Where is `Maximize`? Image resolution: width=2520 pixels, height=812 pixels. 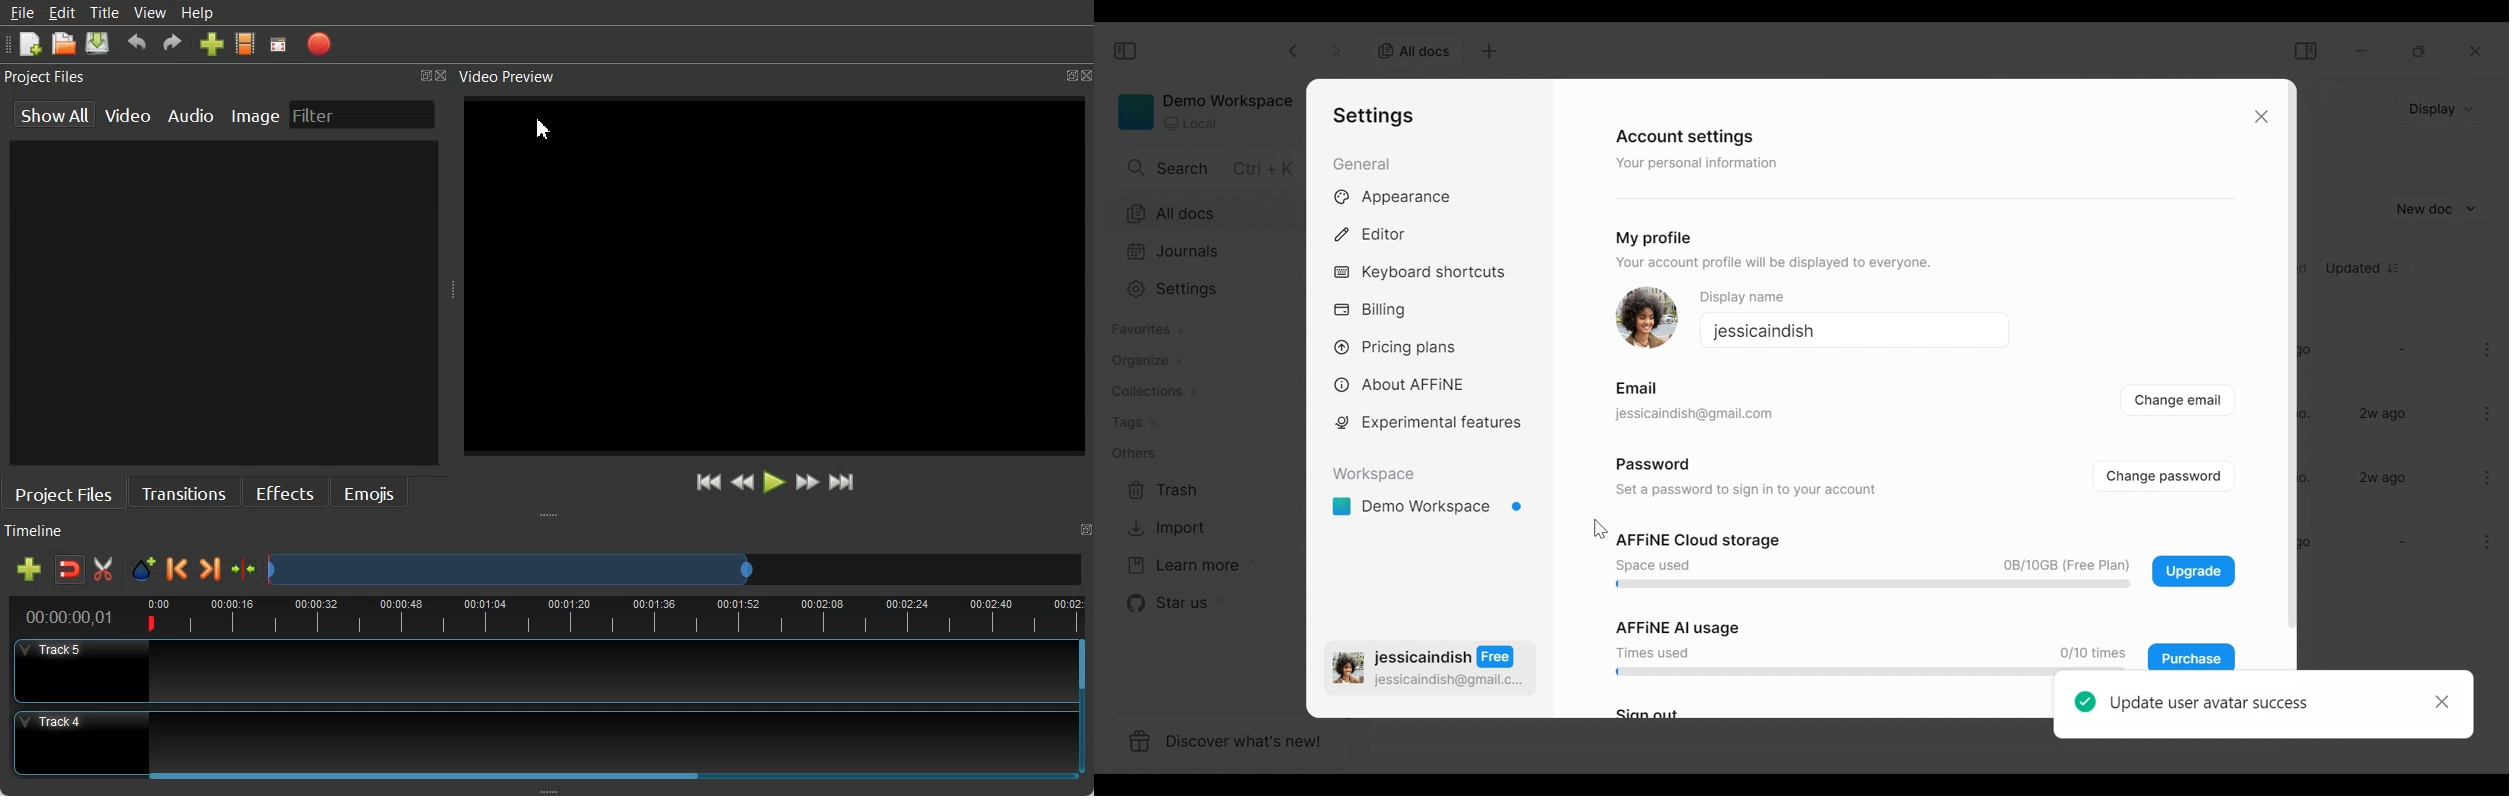
Maximize is located at coordinates (1086, 530).